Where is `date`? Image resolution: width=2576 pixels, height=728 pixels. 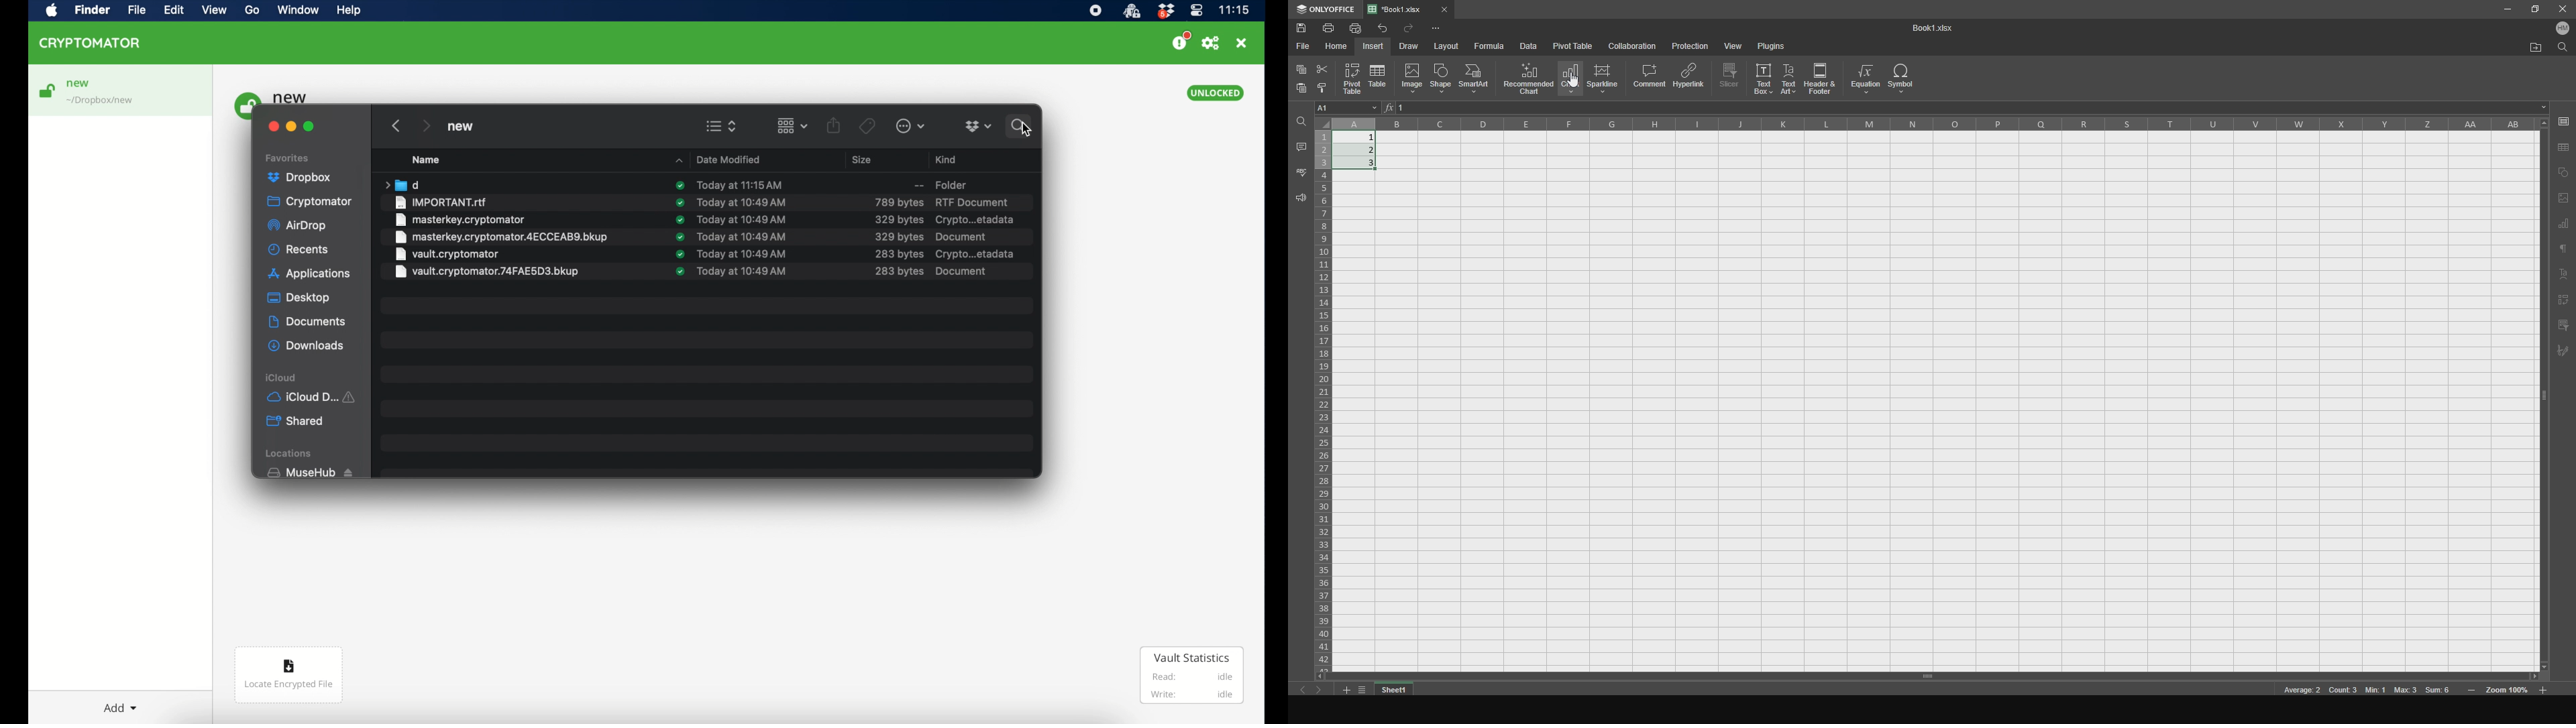
date is located at coordinates (741, 202).